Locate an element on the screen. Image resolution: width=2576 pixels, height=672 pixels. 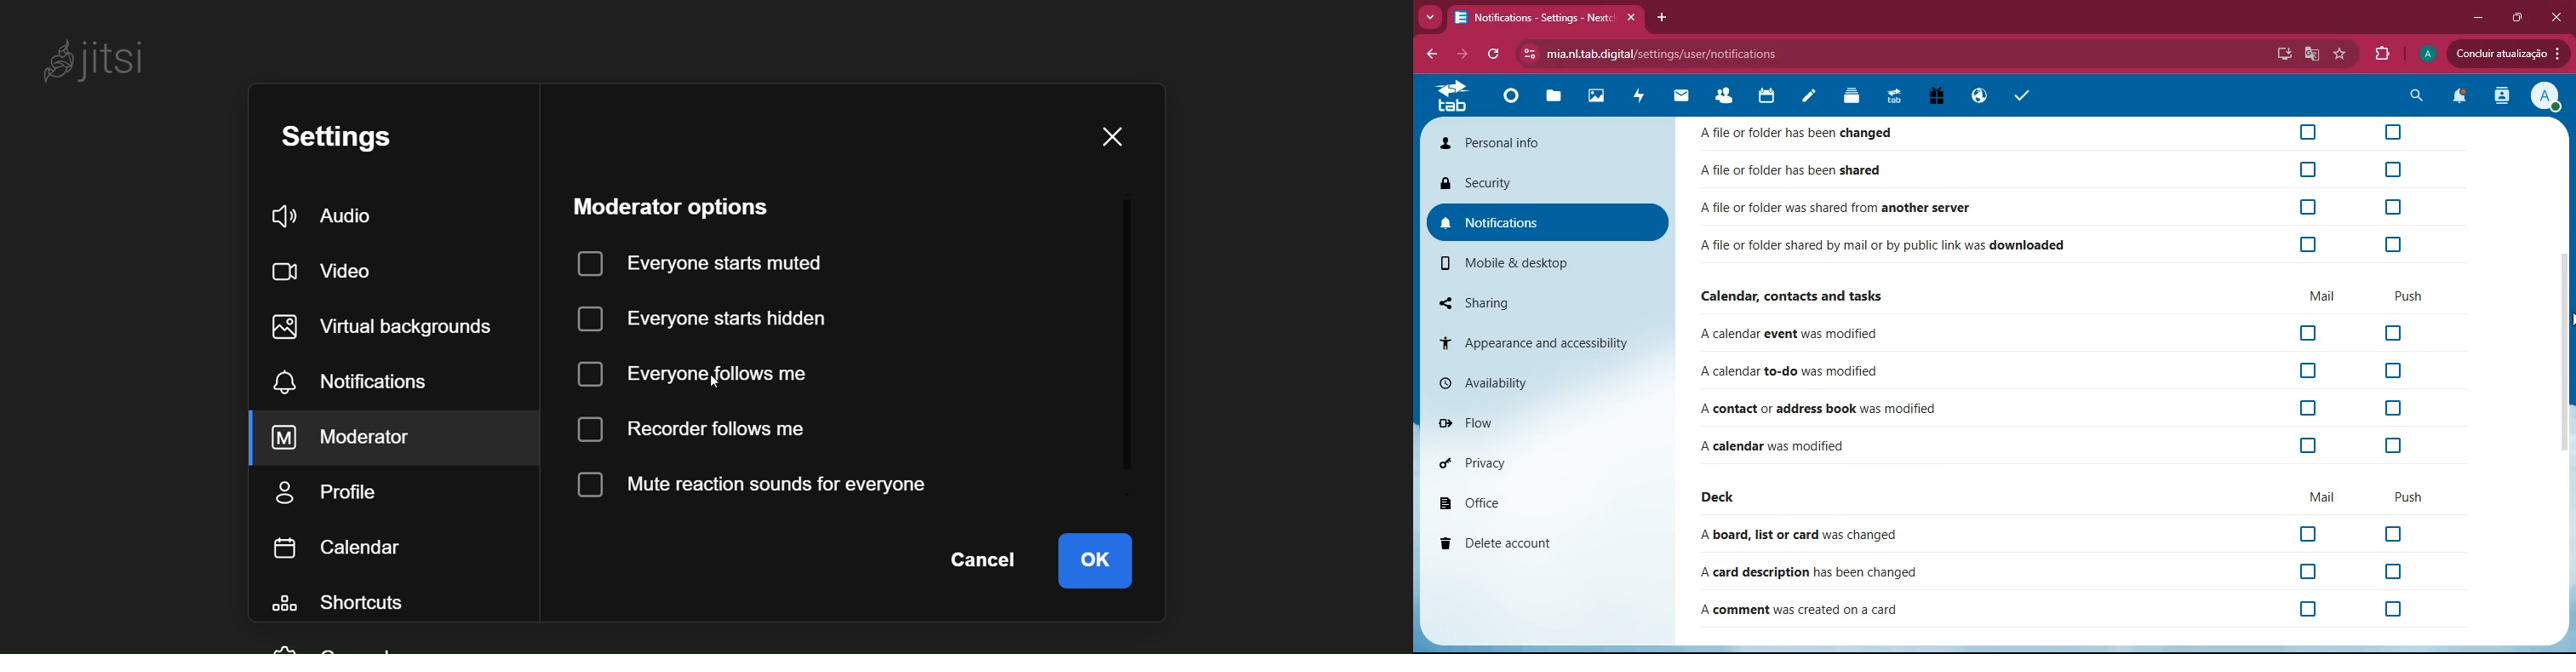
cursor is located at coordinates (705, 377).